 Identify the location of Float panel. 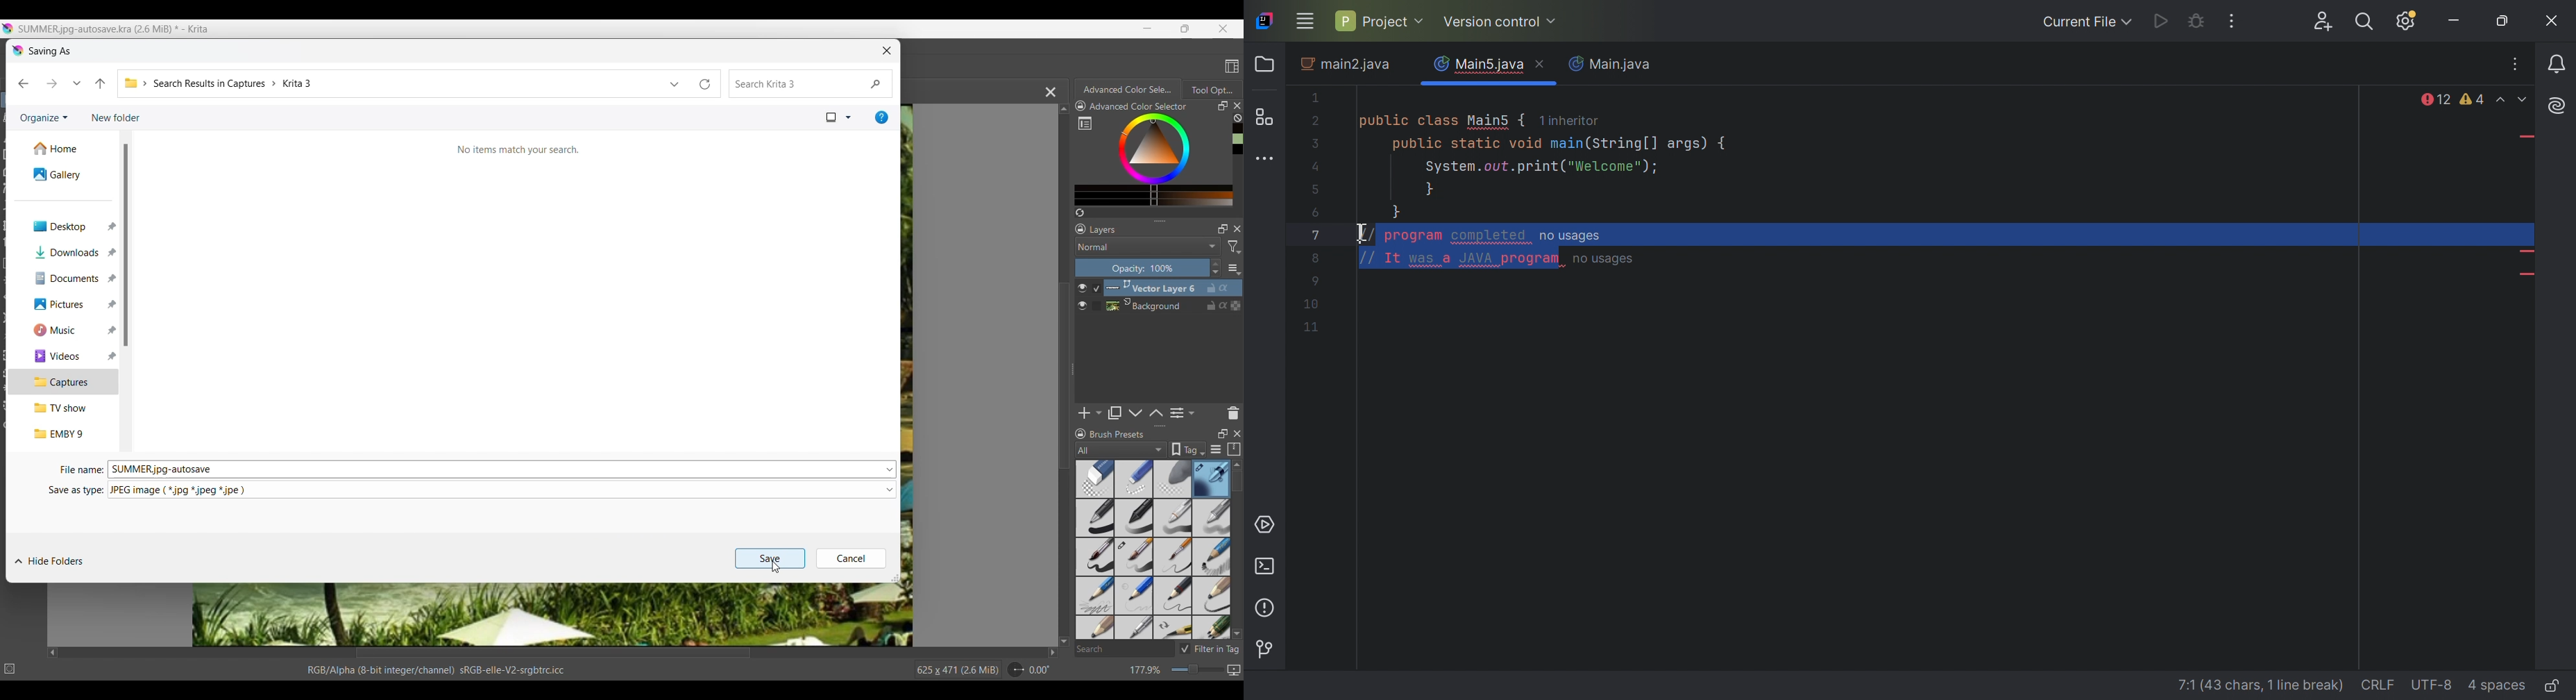
(1222, 106).